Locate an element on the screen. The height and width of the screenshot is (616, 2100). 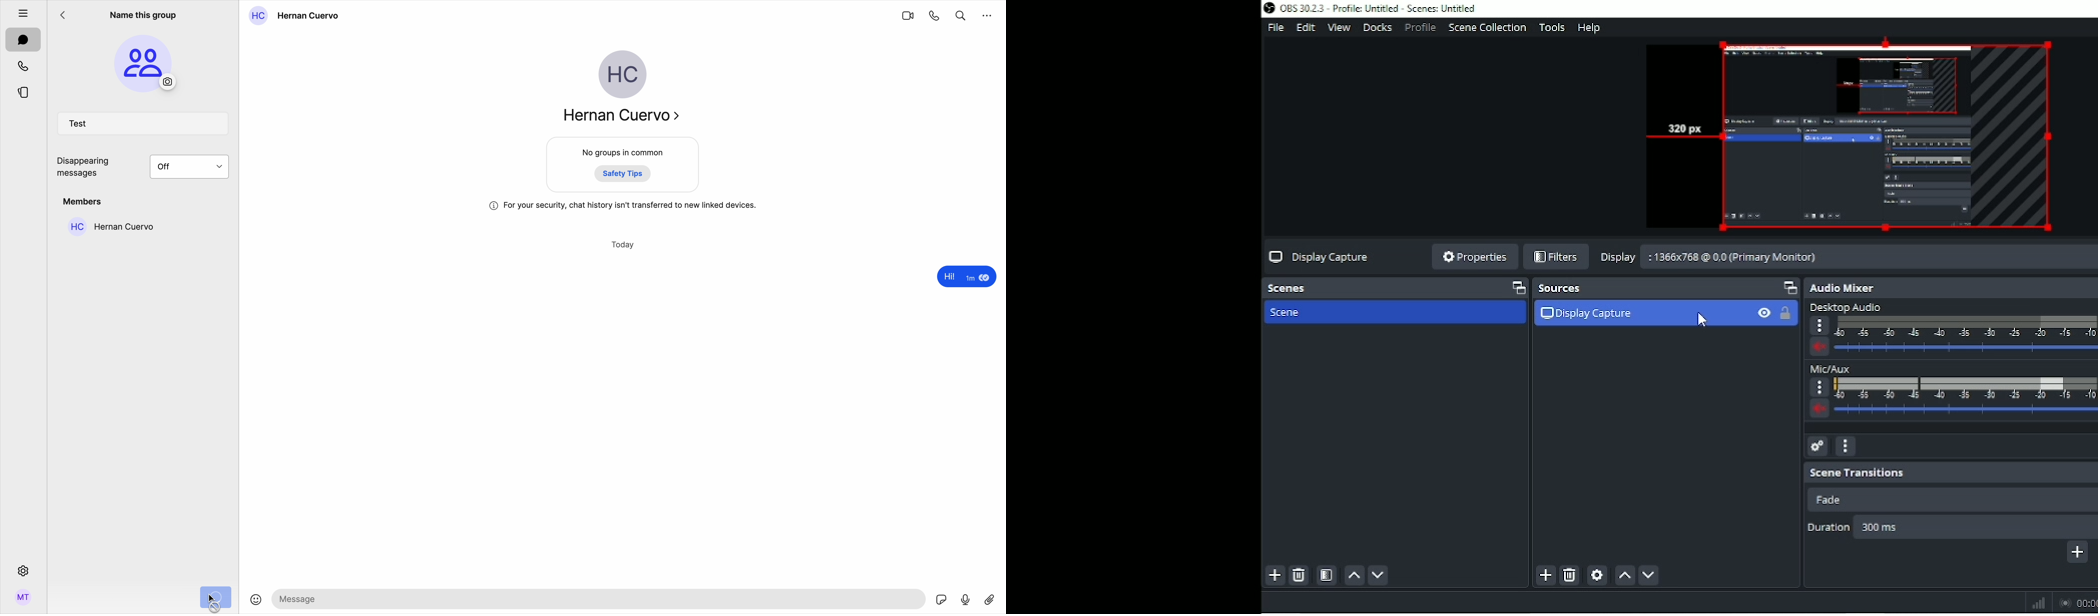
space to write is located at coordinates (601, 599).